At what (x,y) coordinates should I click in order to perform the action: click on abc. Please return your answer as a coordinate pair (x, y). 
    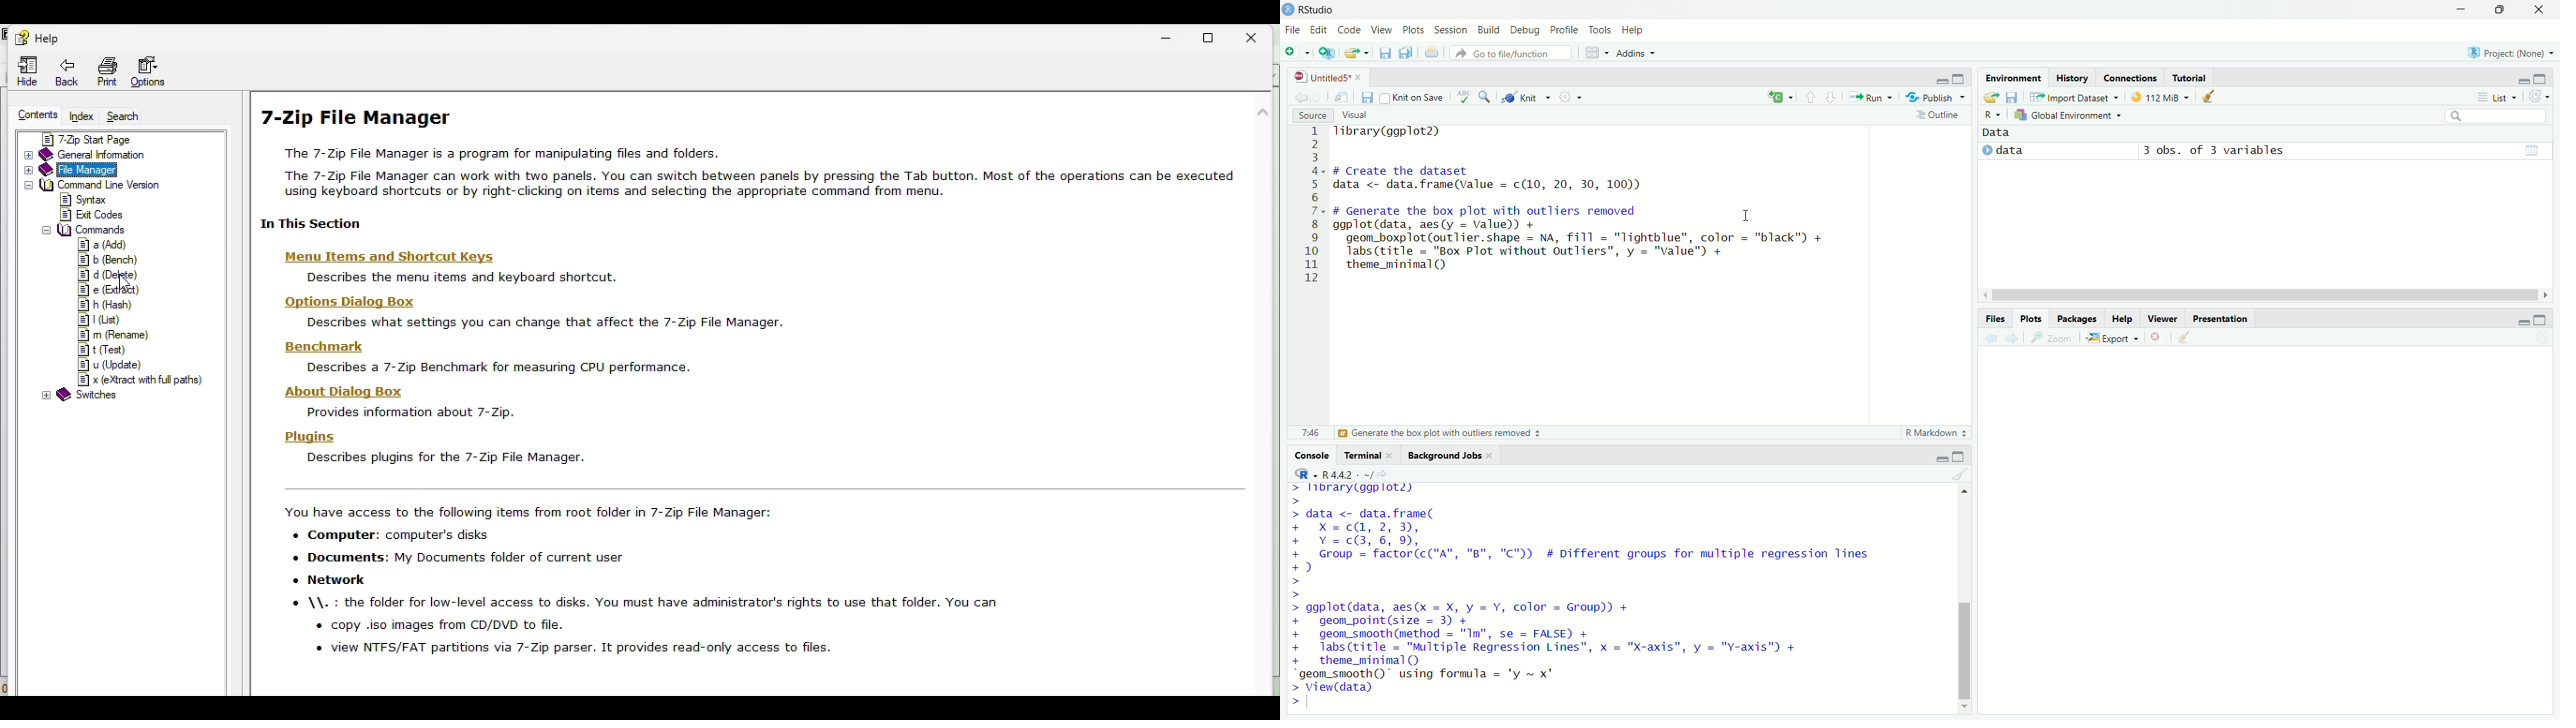
    Looking at the image, I should click on (1460, 95).